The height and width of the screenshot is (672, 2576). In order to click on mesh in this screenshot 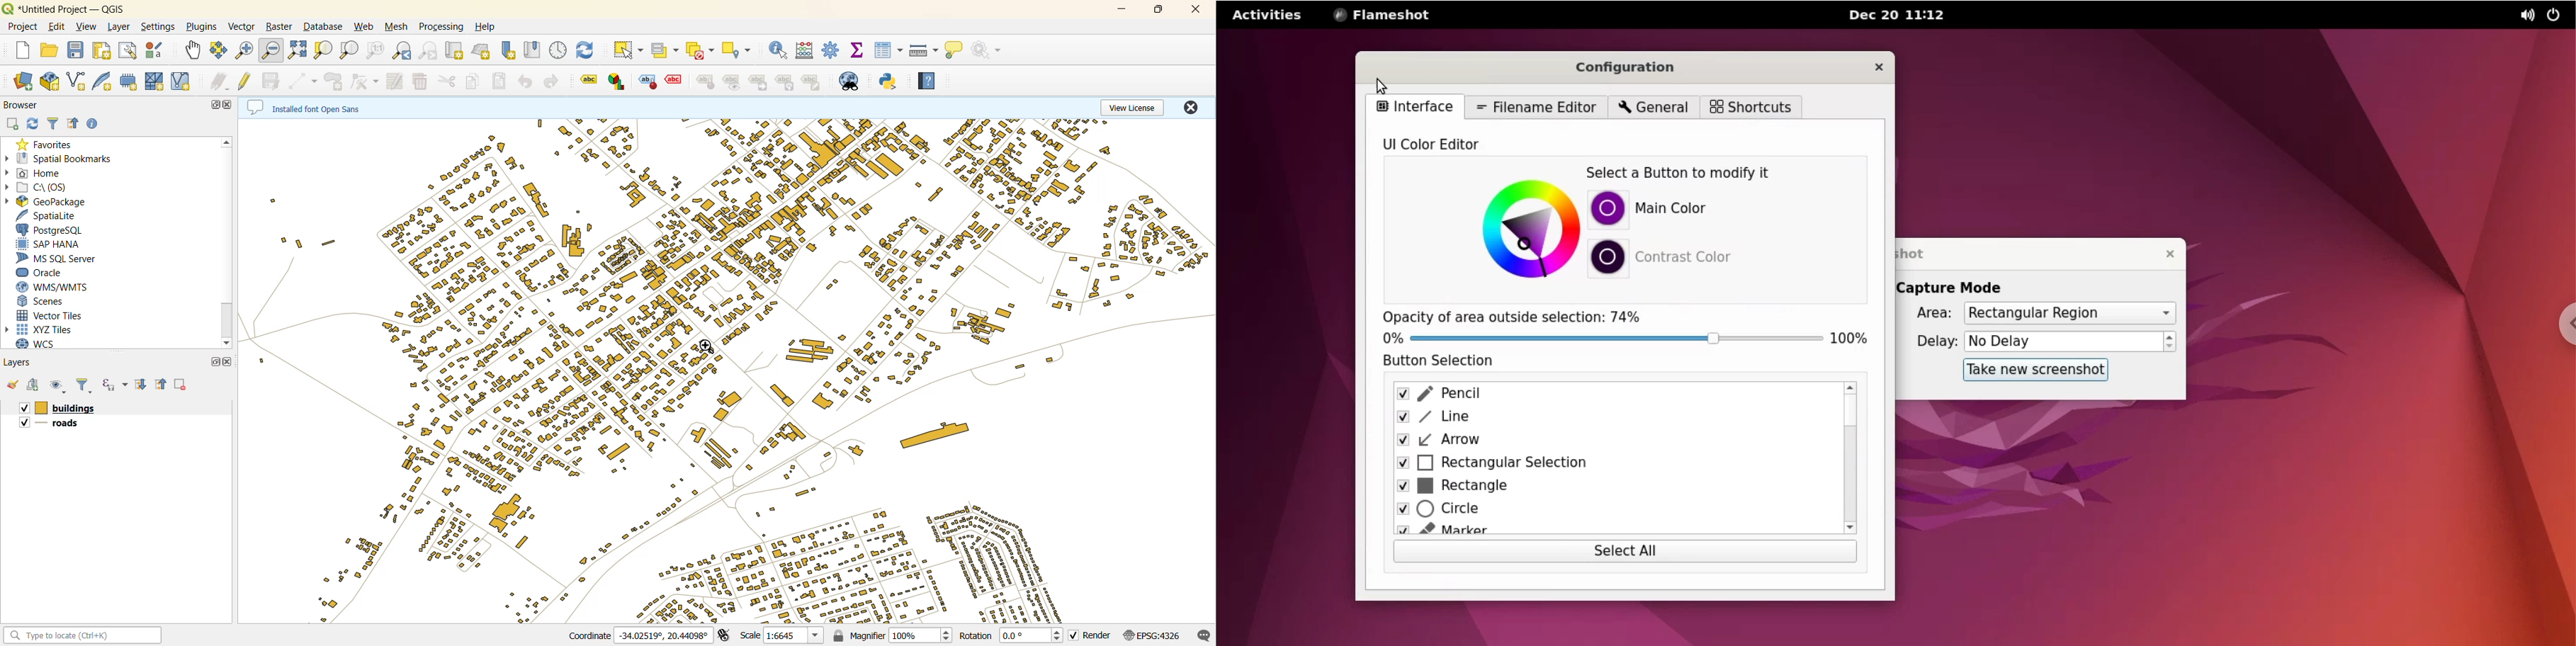, I will do `click(401, 27)`.